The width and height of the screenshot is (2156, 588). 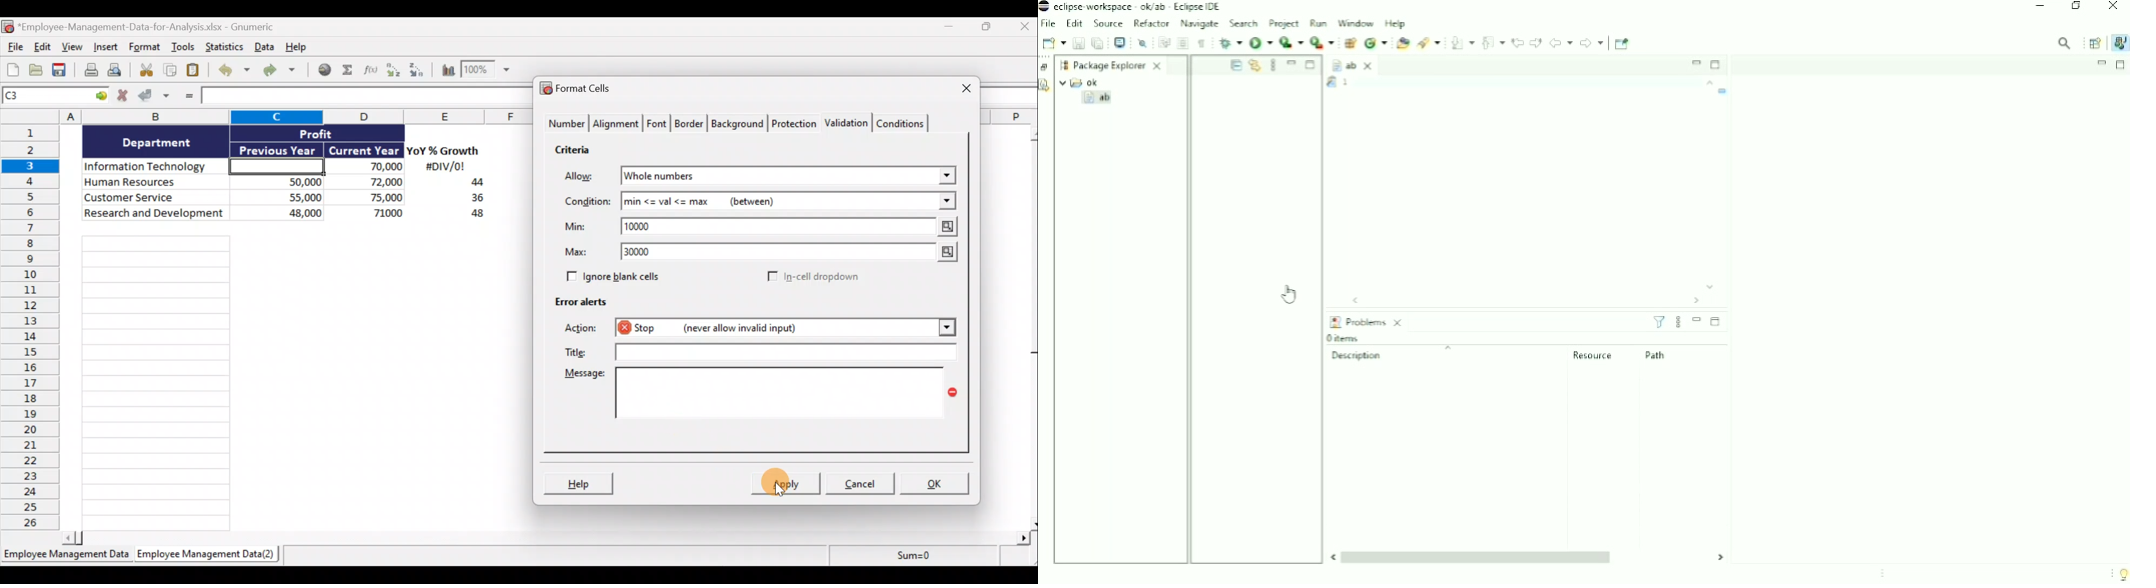 What do you see at coordinates (369, 183) in the screenshot?
I see `72,000` at bounding box center [369, 183].